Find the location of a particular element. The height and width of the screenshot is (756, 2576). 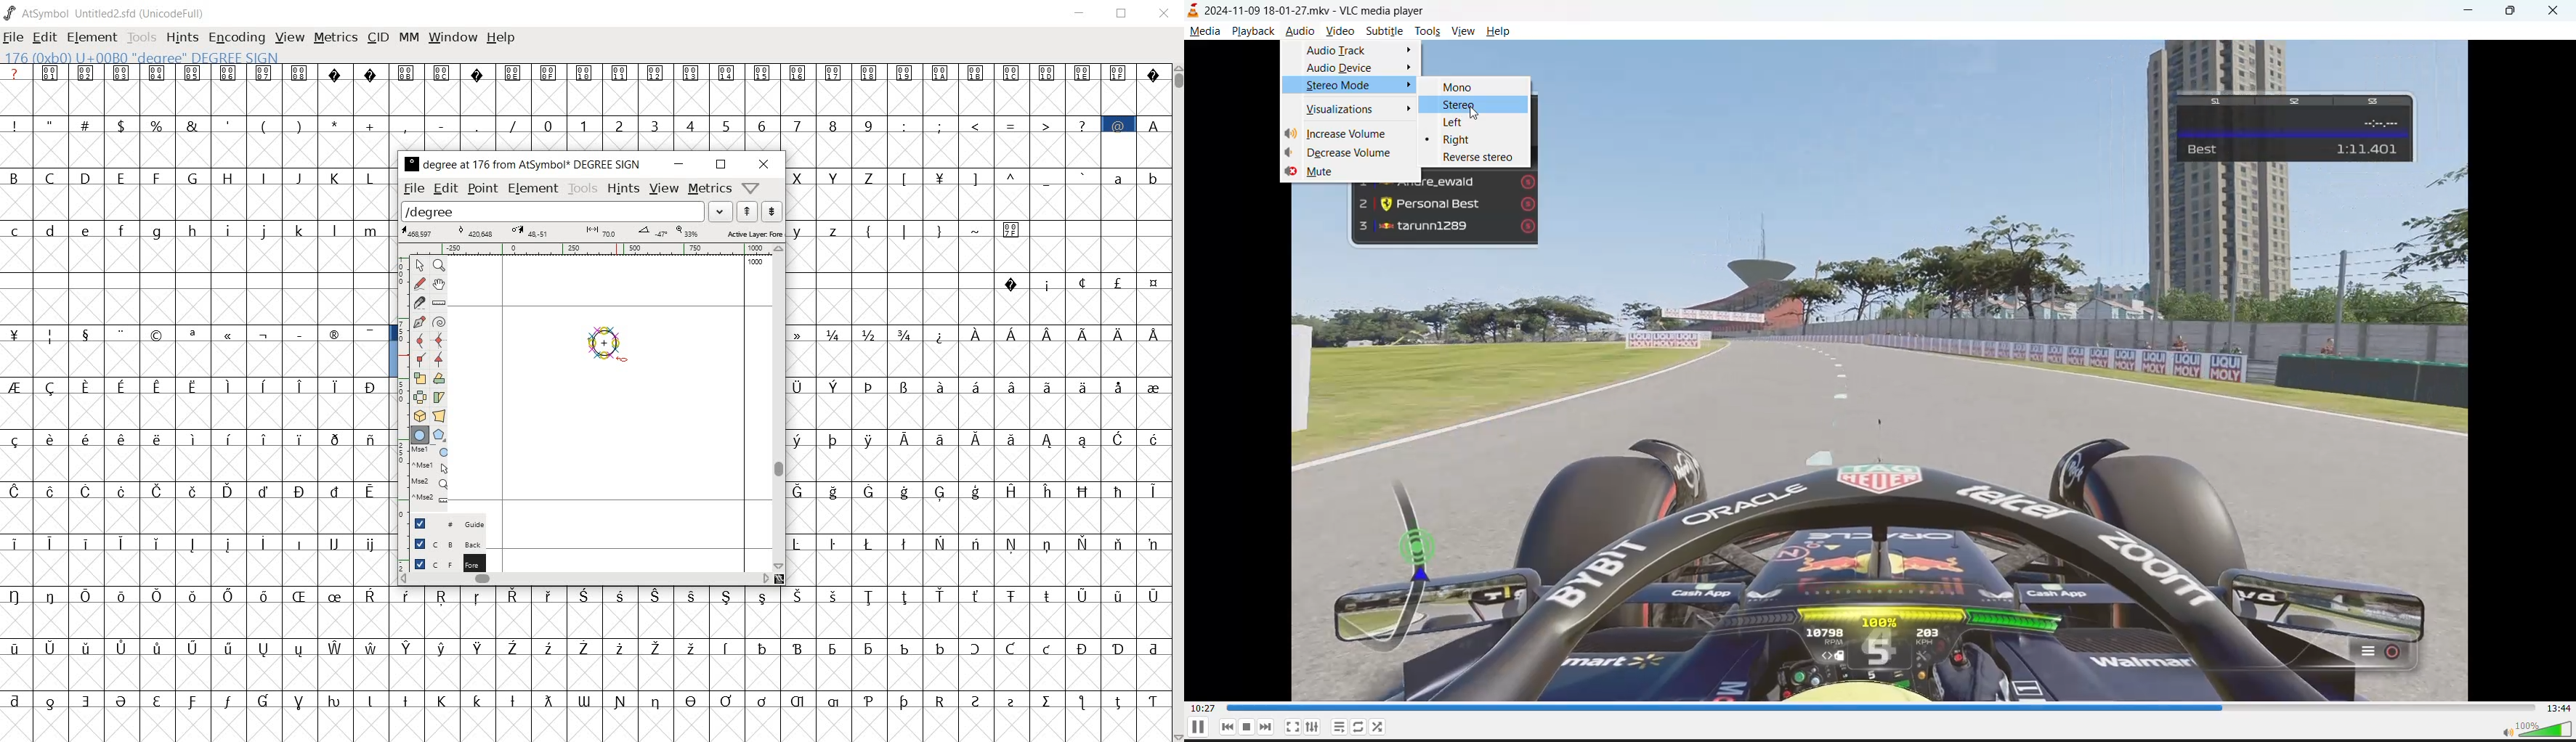

audio track is located at coordinates (1341, 52).